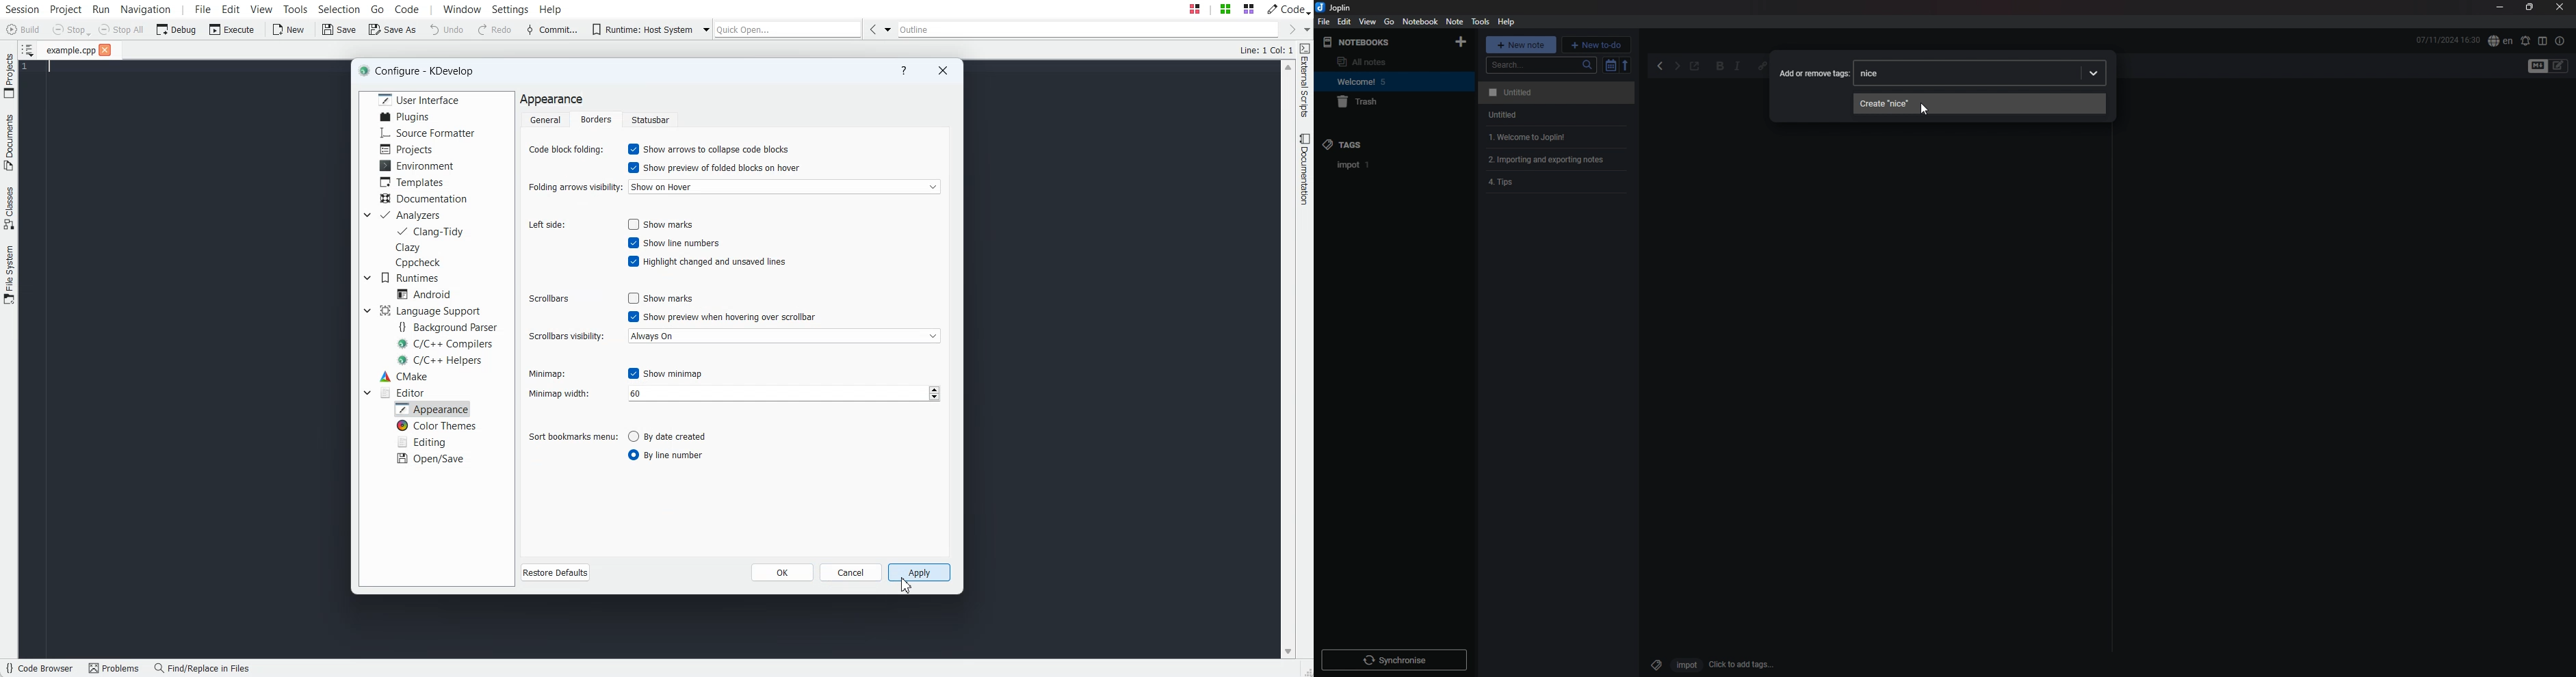 The image size is (2576, 700). Describe the element at coordinates (2448, 39) in the screenshot. I see `time and date` at that location.